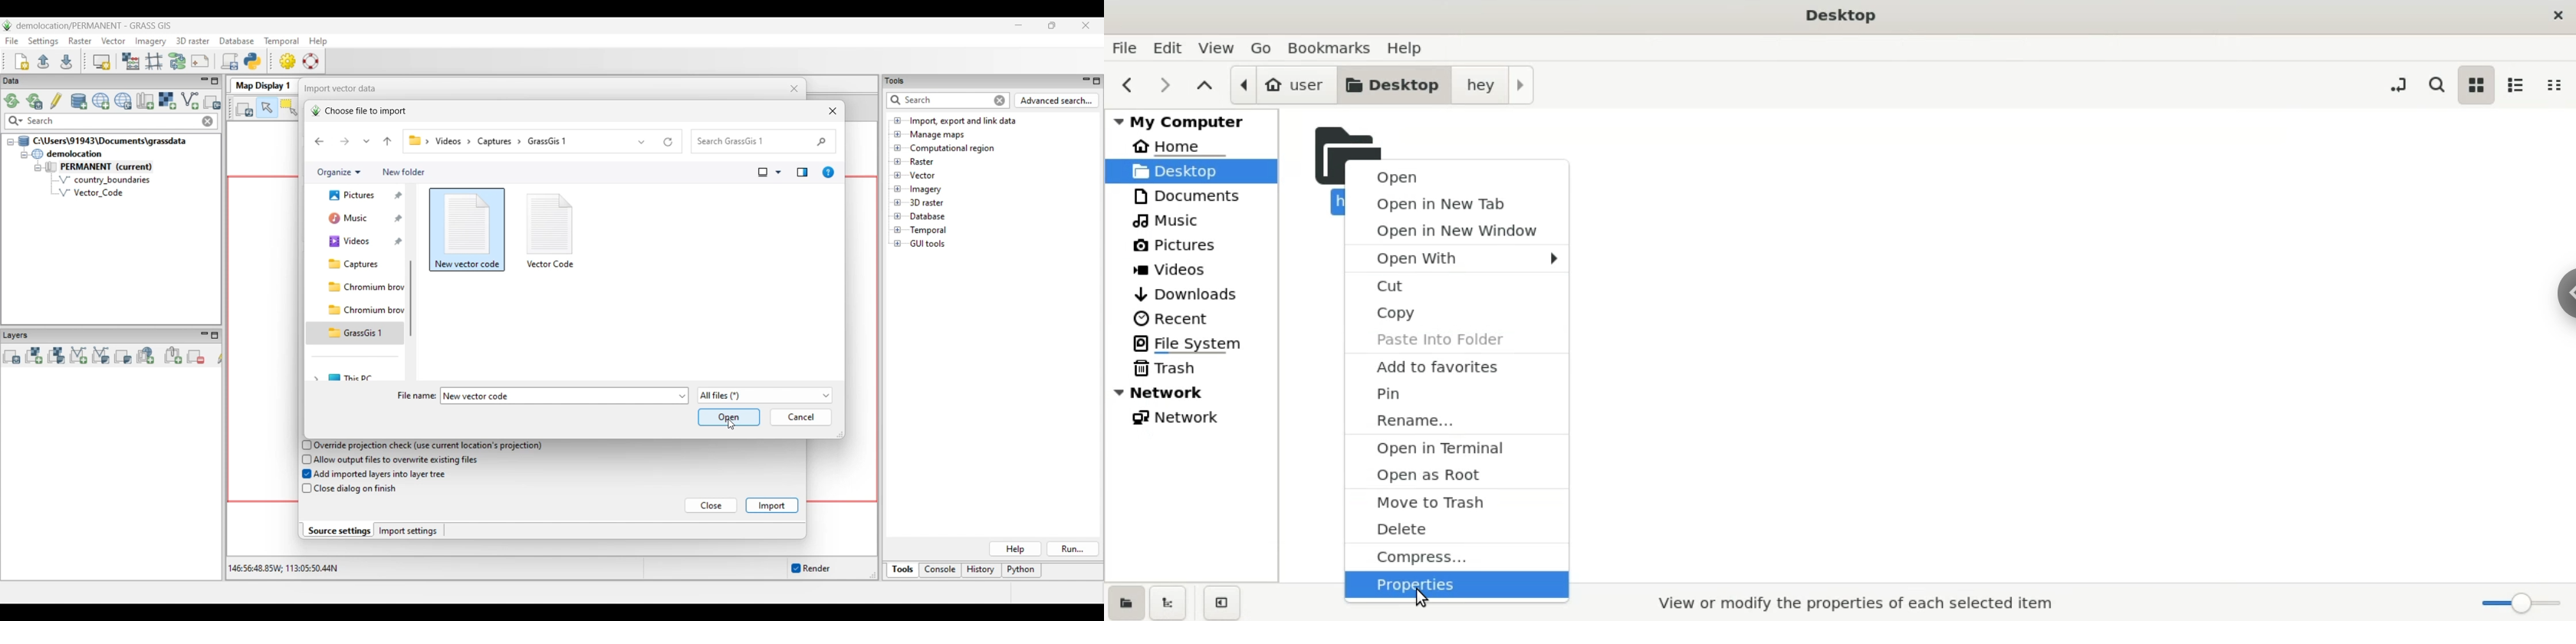 This screenshot has height=644, width=2576. I want to click on desktopm, so click(1392, 84).